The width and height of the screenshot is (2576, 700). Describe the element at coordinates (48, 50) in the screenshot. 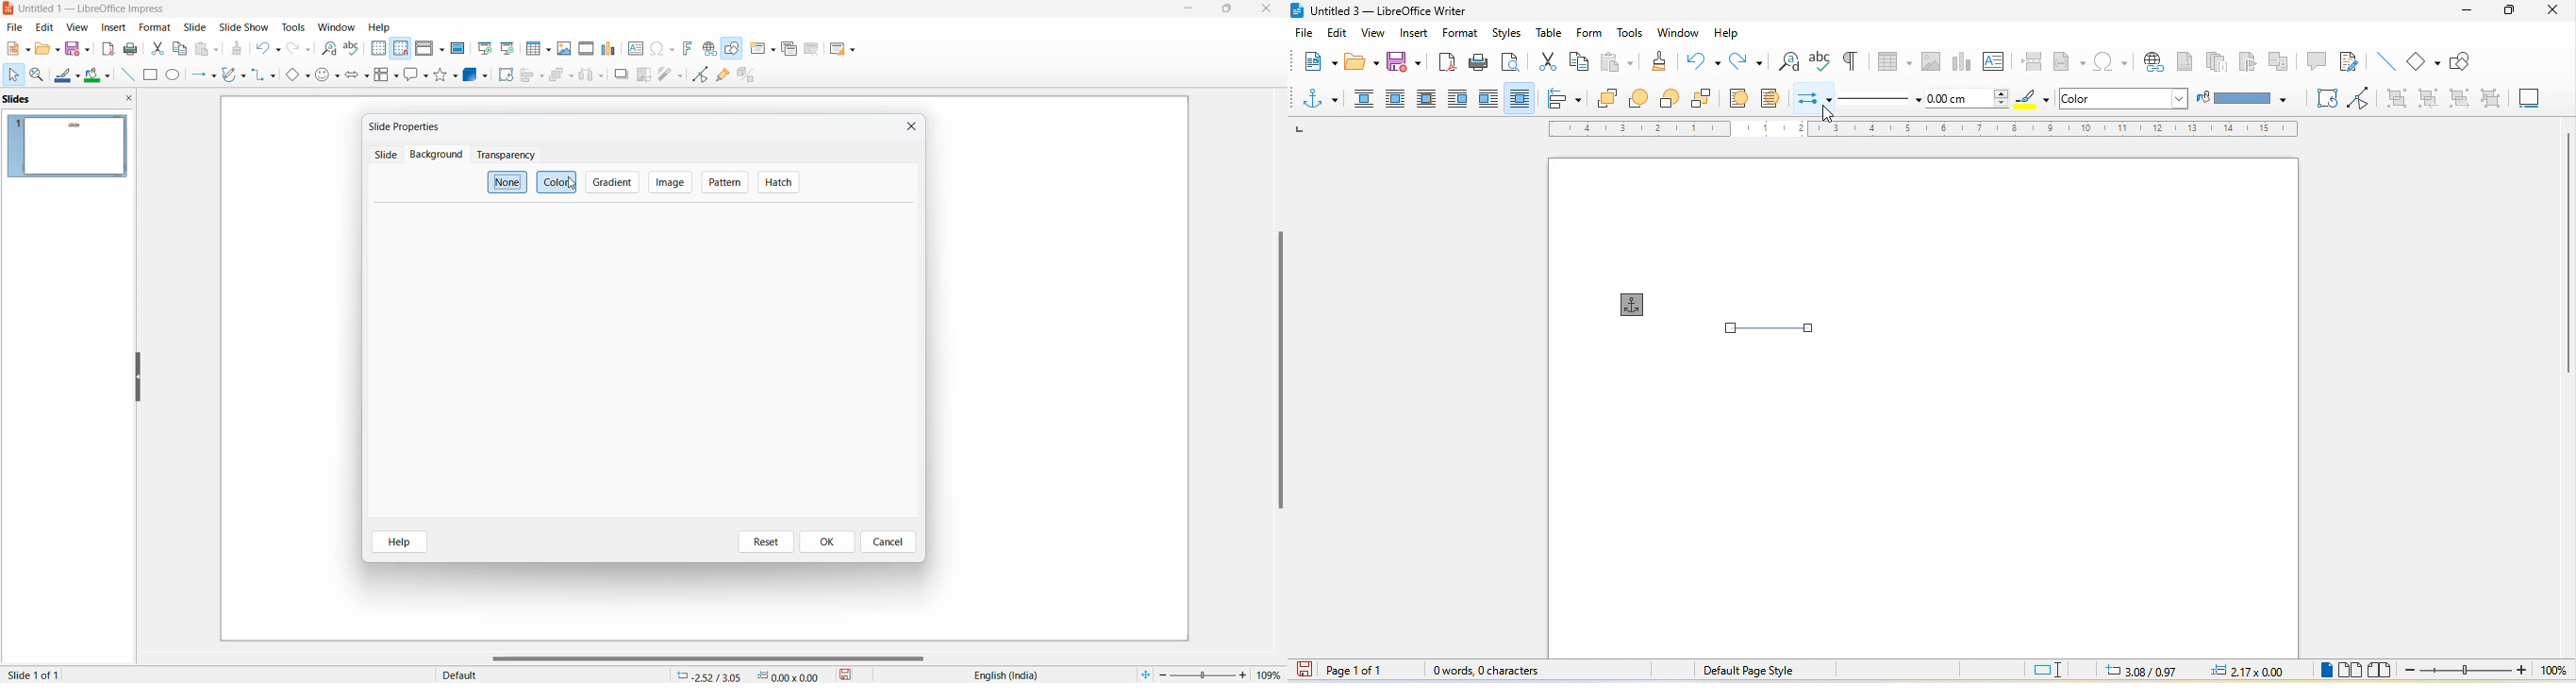

I see `file option` at that location.